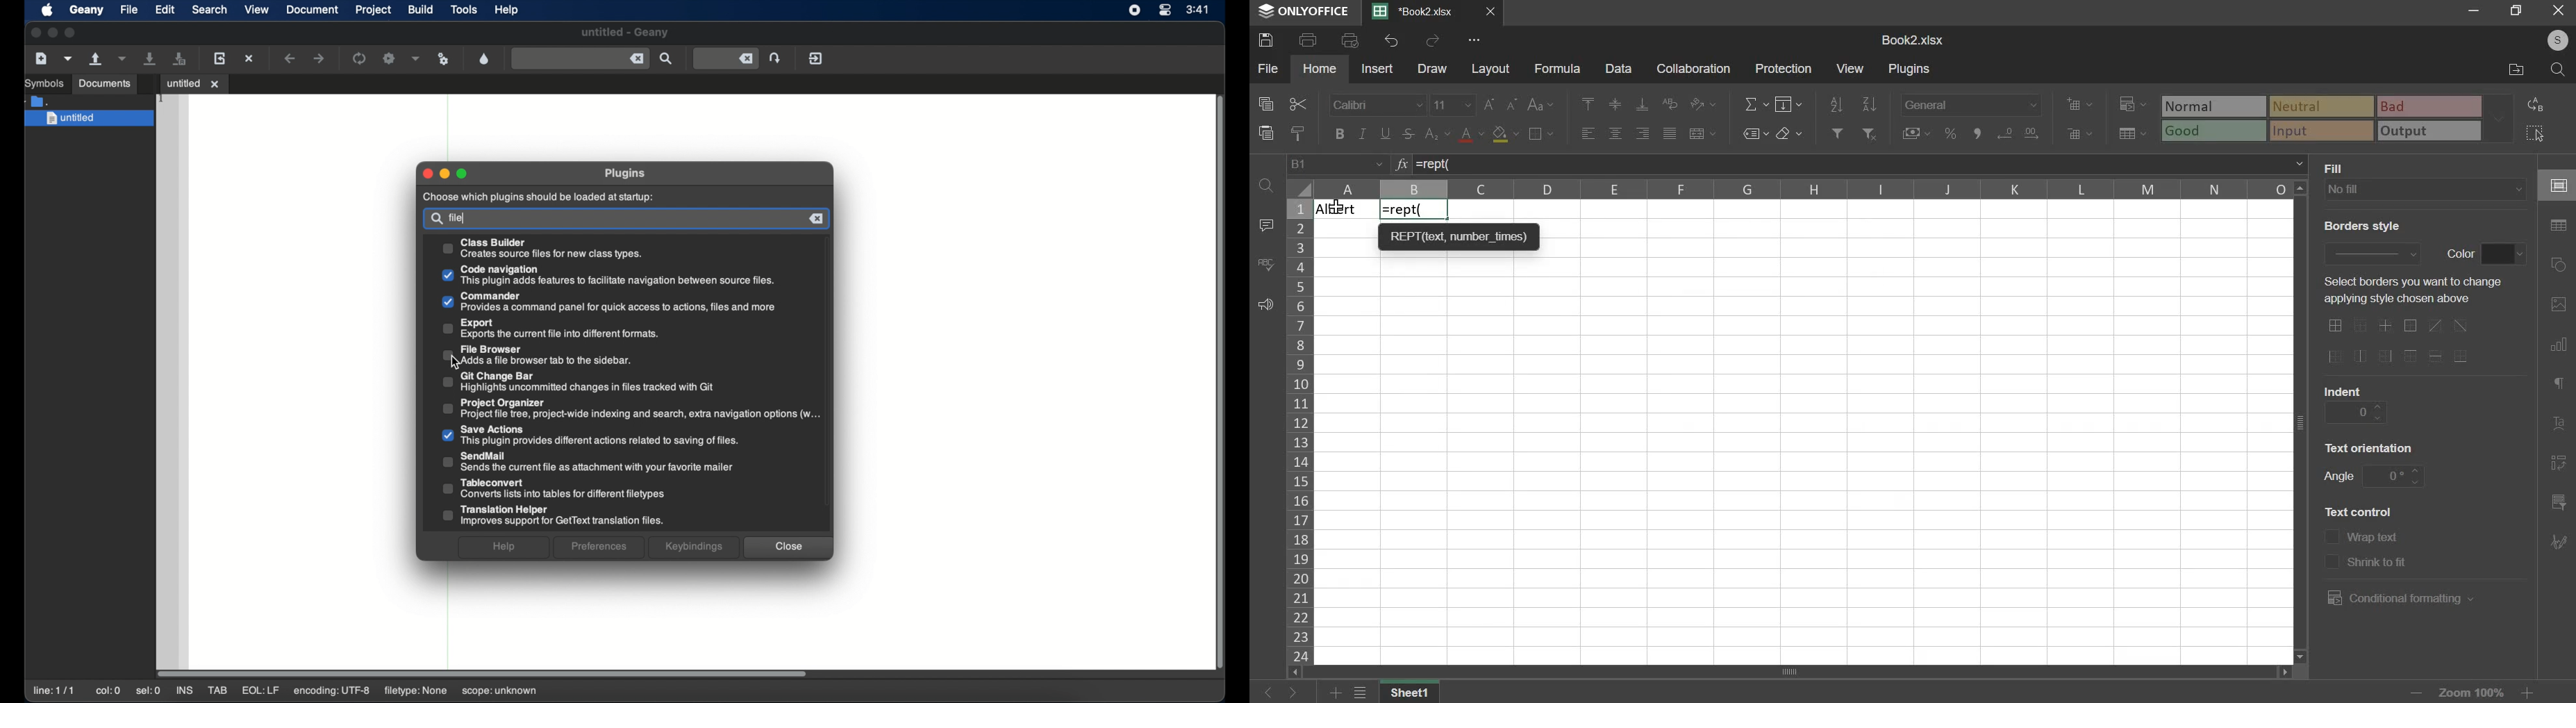 This screenshot has height=728, width=2576. I want to click on Text, so click(1345, 208).